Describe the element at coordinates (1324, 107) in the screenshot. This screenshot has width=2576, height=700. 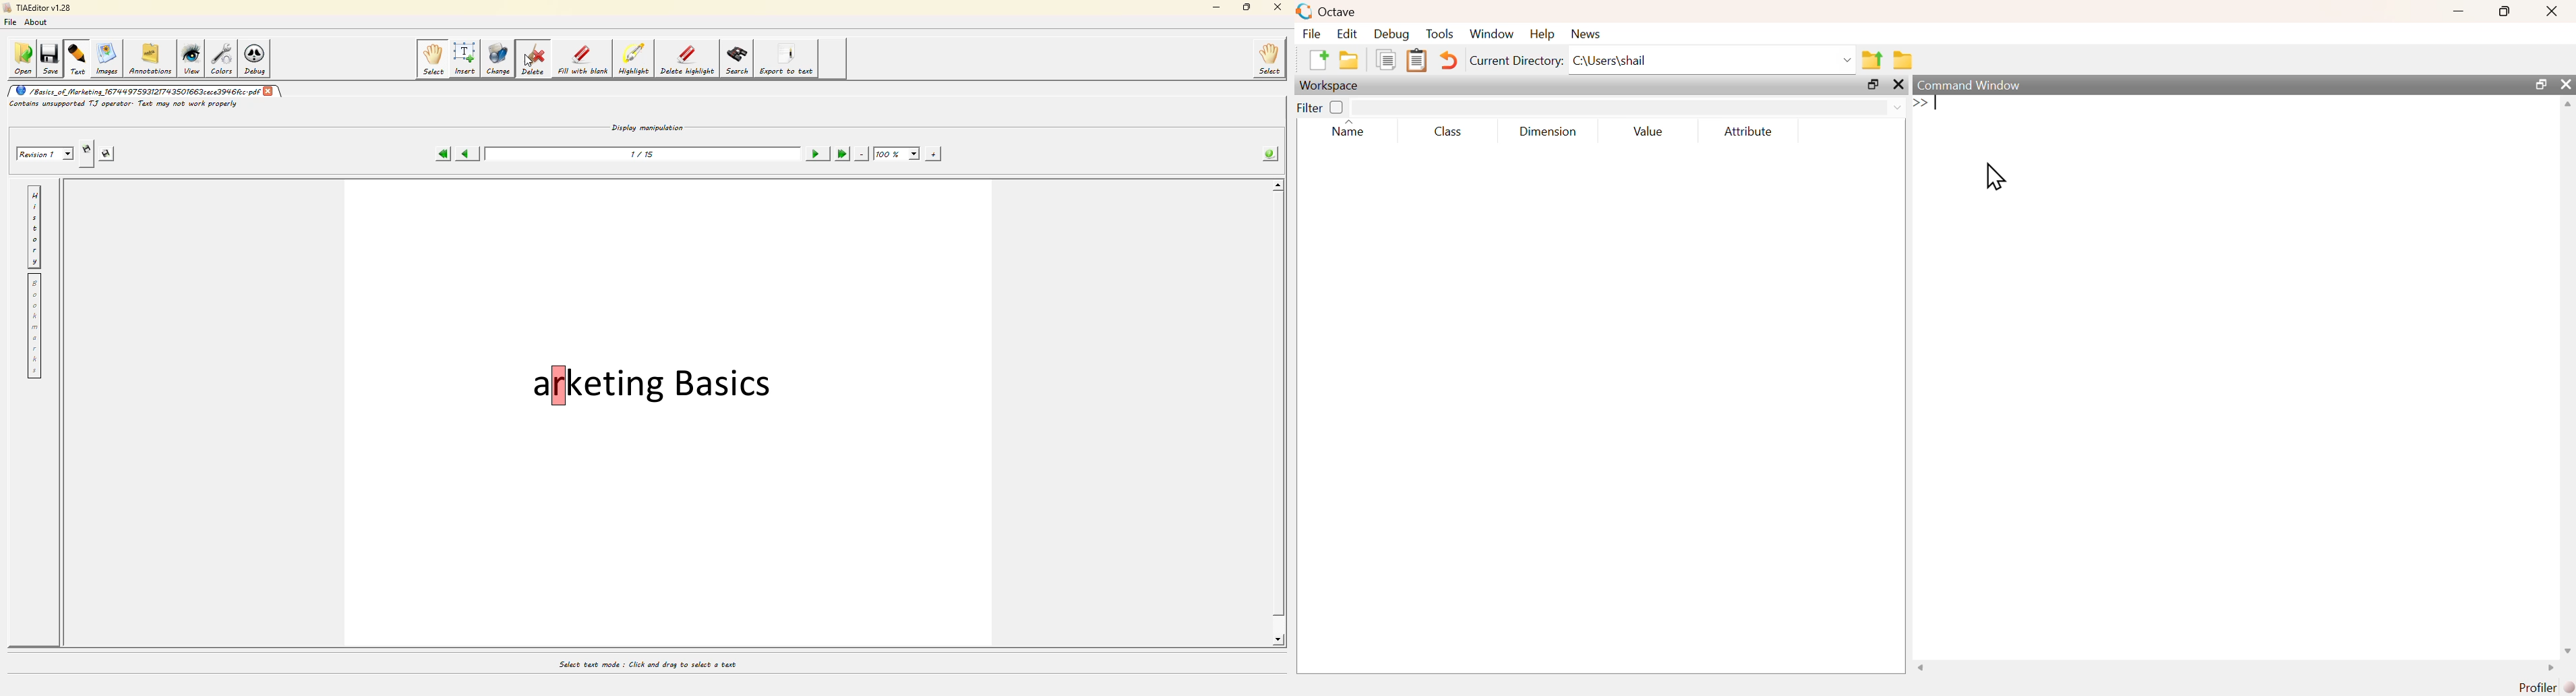
I see `Filter` at that location.